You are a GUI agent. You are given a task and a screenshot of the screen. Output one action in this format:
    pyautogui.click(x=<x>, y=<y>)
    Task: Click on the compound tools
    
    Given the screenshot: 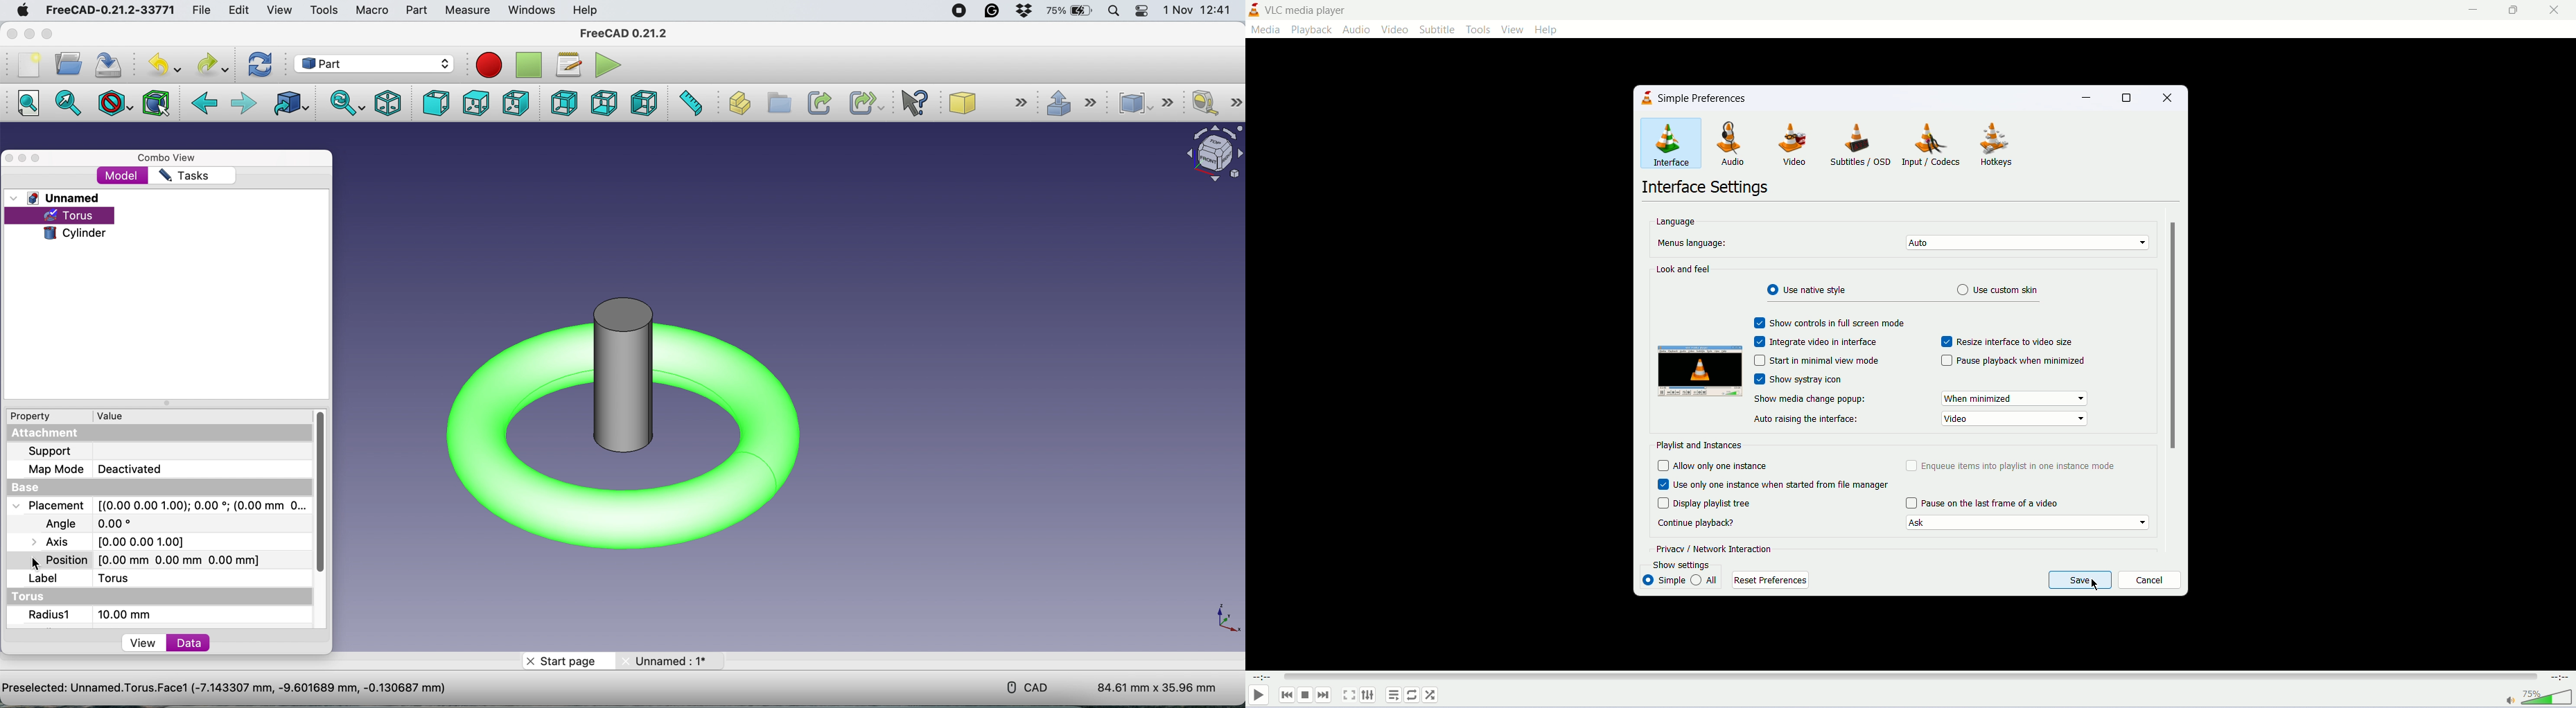 What is the action you would take?
    pyautogui.click(x=1153, y=103)
    